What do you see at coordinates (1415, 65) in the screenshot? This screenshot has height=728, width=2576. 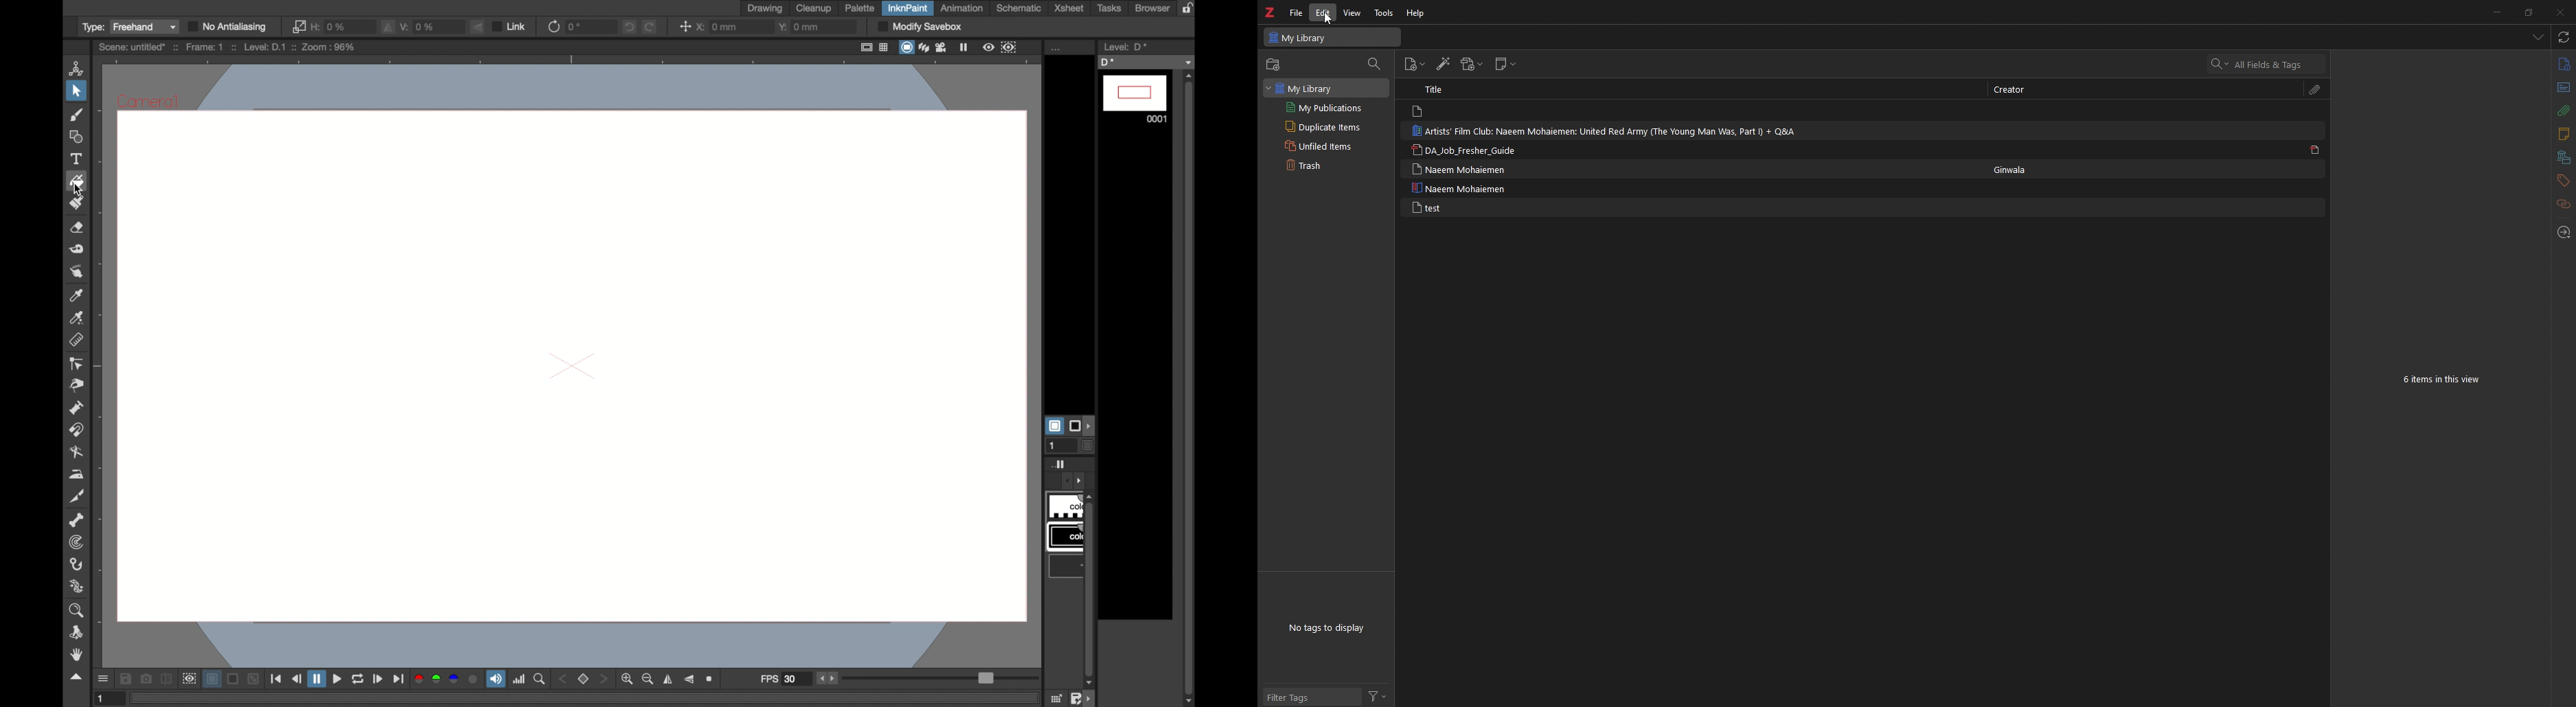 I see `new item` at bounding box center [1415, 65].